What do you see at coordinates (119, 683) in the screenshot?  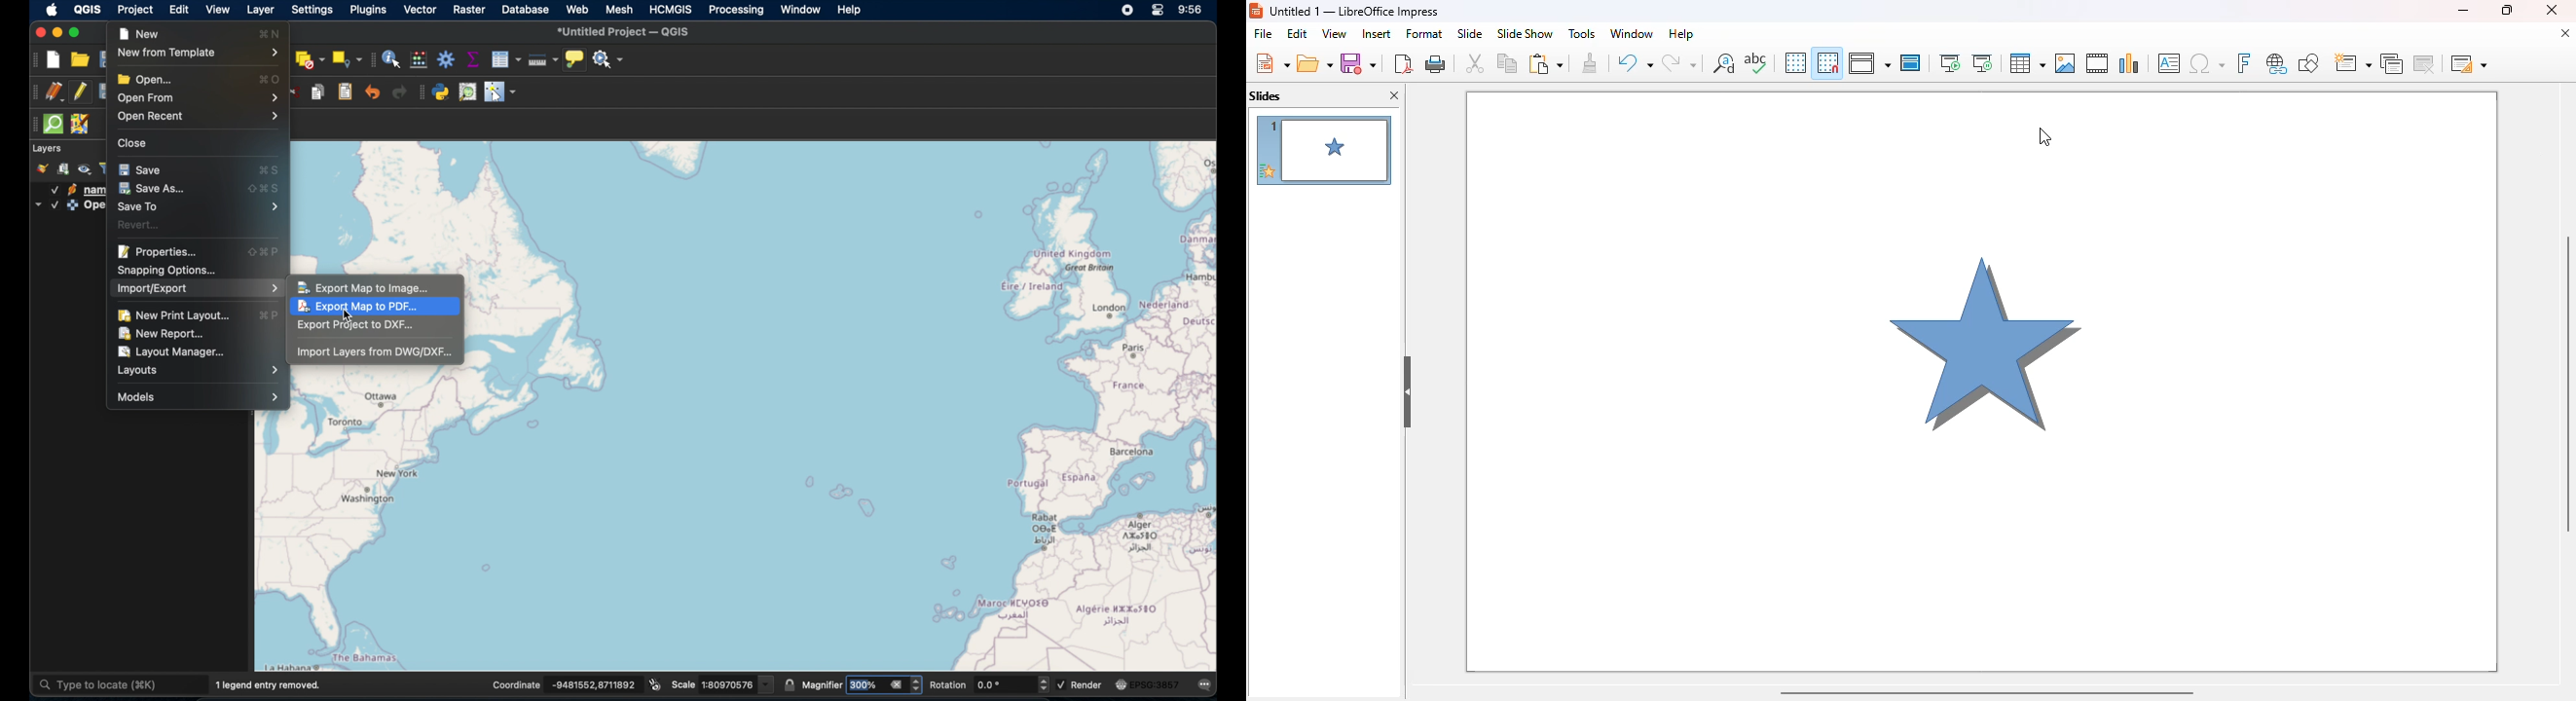 I see `type to locate` at bounding box center [119, 683].